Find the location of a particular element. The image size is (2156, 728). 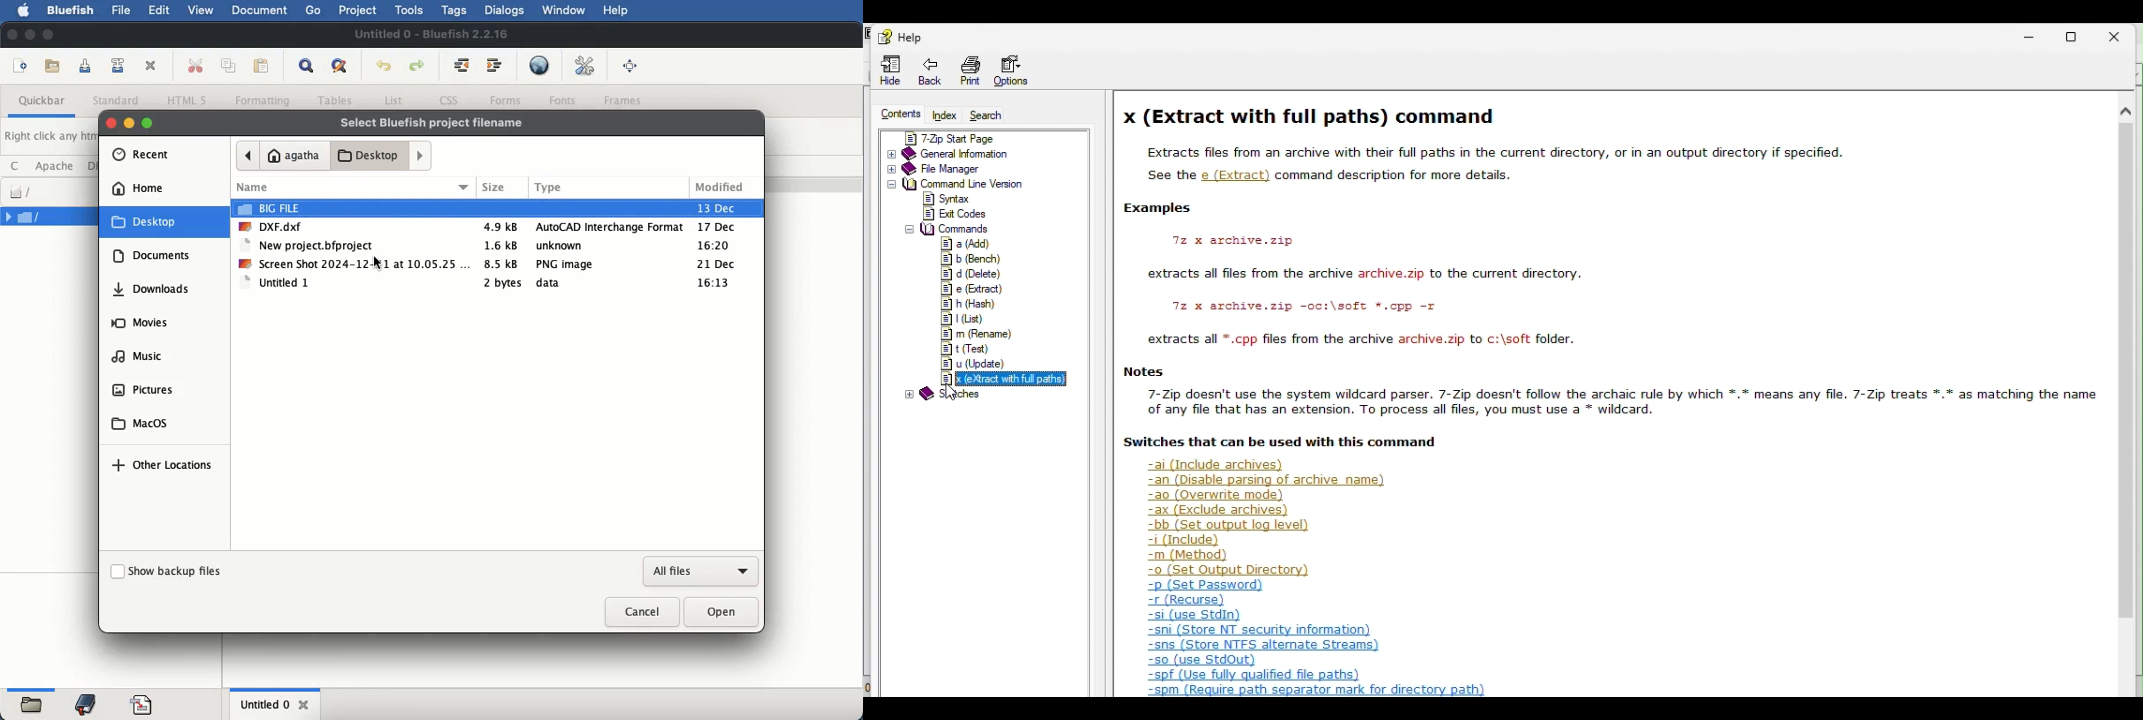

untitled is located at coordinates (275, 284).